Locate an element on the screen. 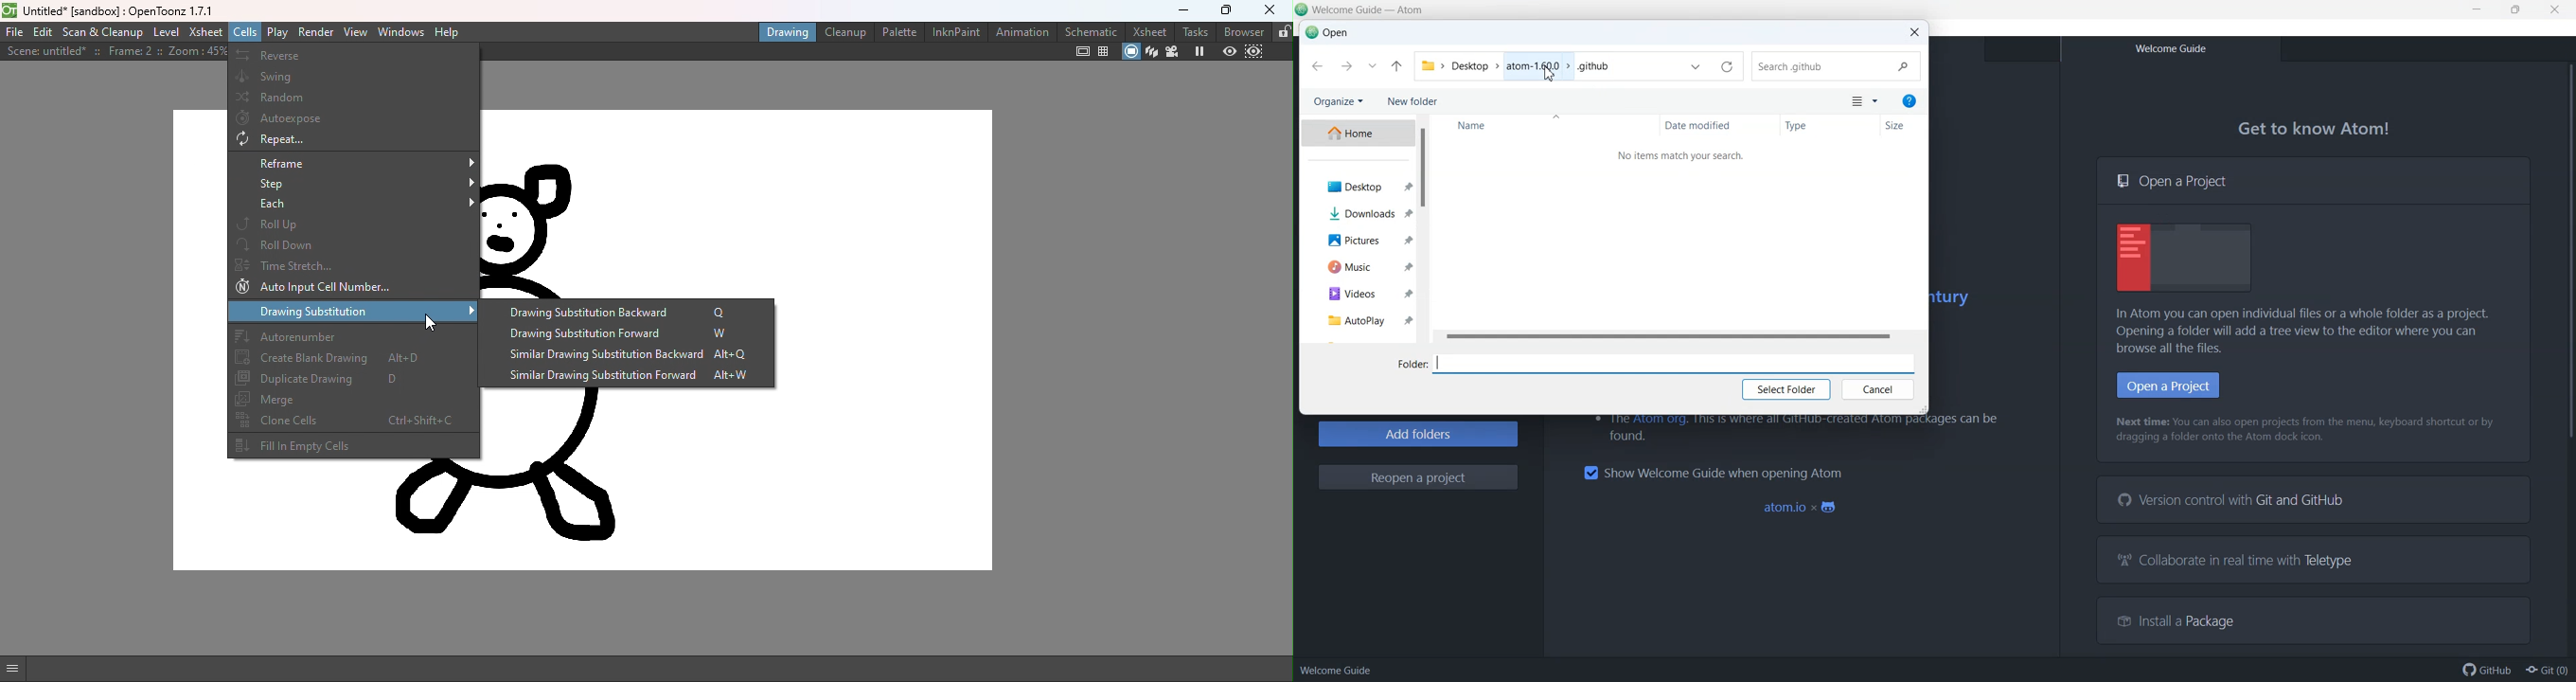 Image resolution: width=2576 pixels, height=700 pixels. Xsheet is located at coordinates (1148, 30).